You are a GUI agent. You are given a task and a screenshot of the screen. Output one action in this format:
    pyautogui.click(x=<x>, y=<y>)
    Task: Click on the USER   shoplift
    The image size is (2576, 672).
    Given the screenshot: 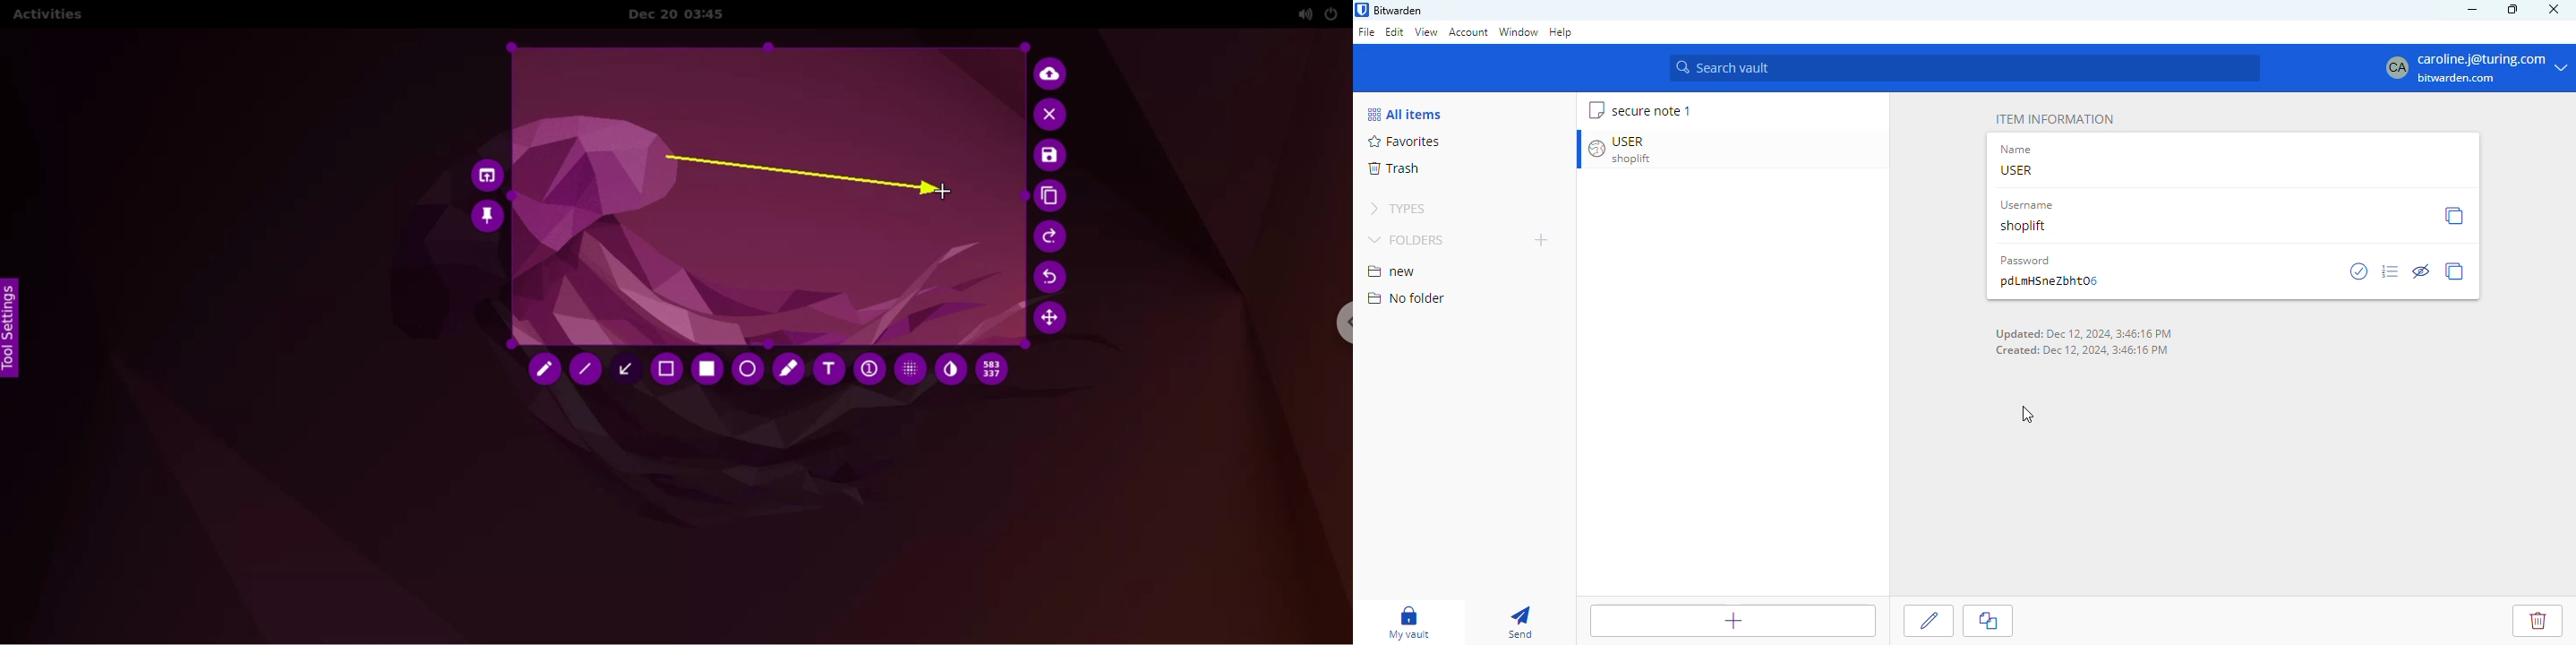 What is the action you would take?
    pyautogui.click(x=1637, y=150)
    